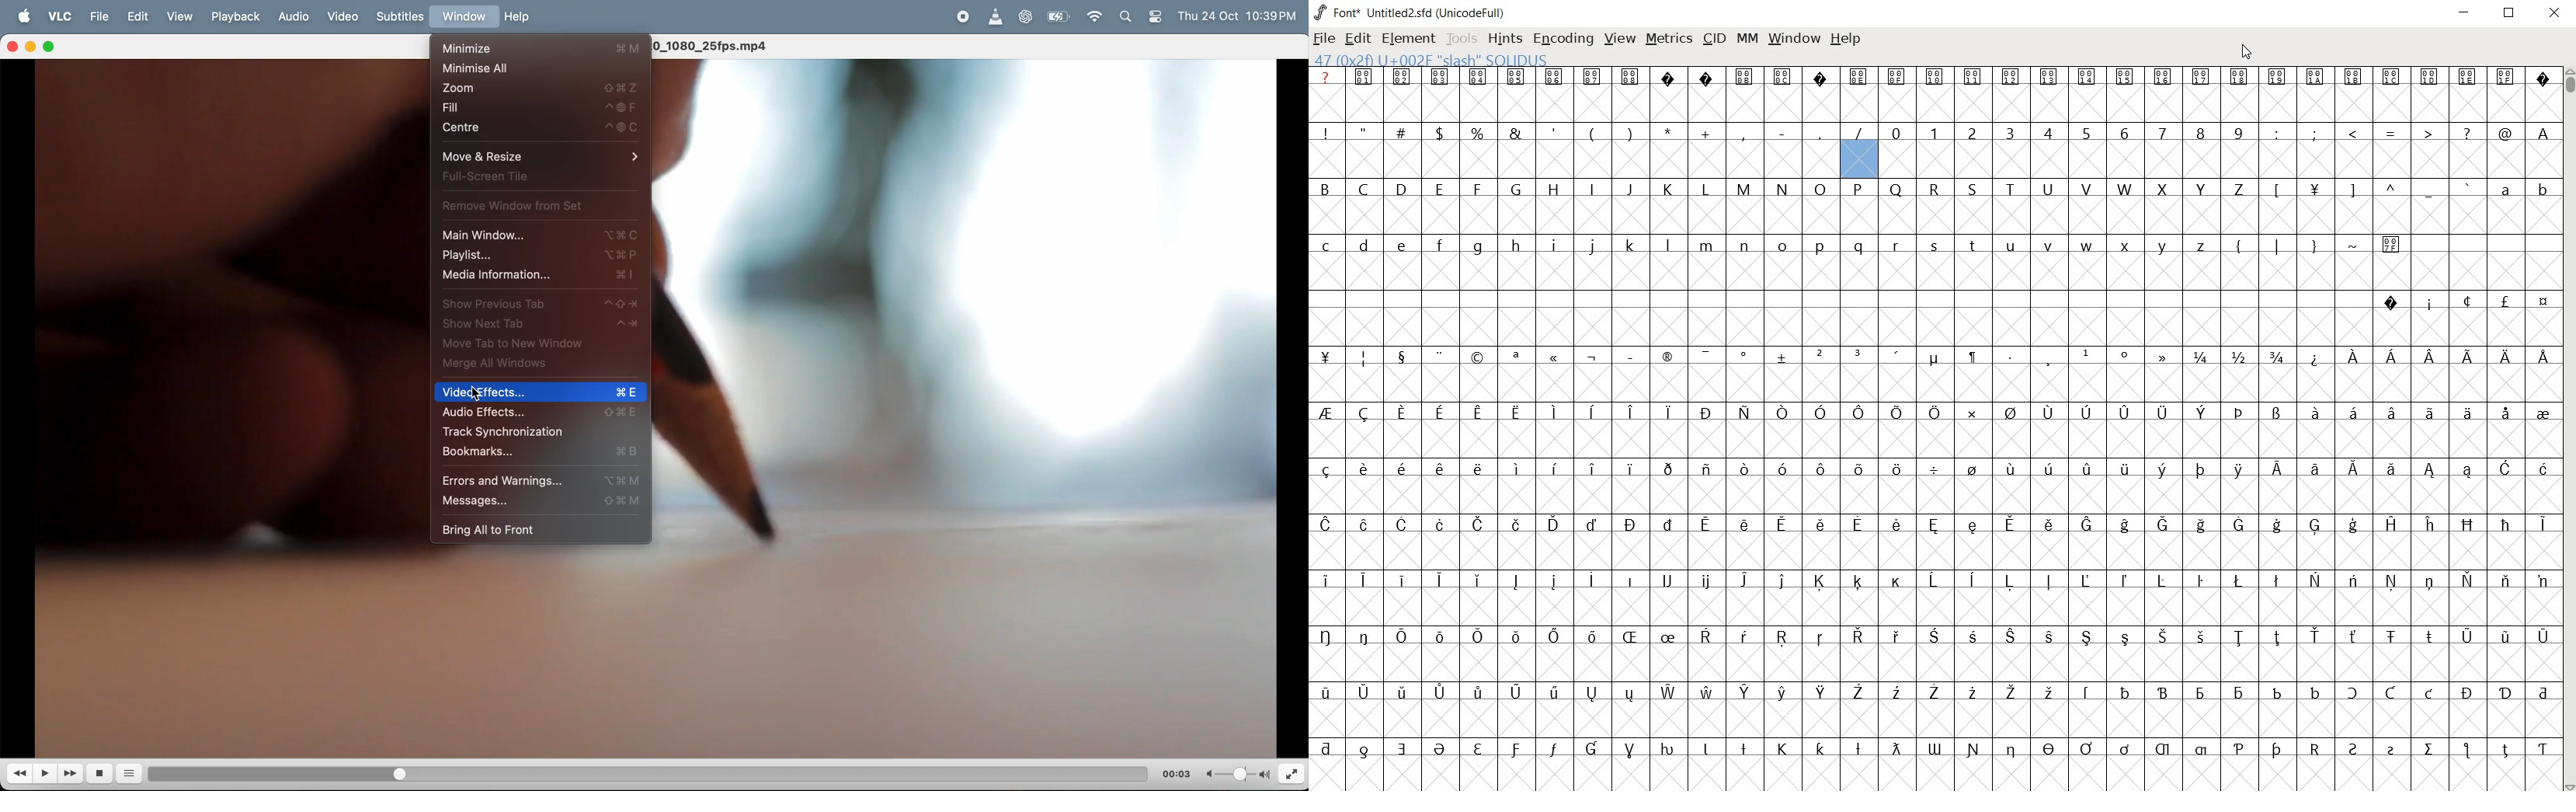 The width and height of the screenshot is (2576, 812). I want to click on move to next tab, so click(530, 345).